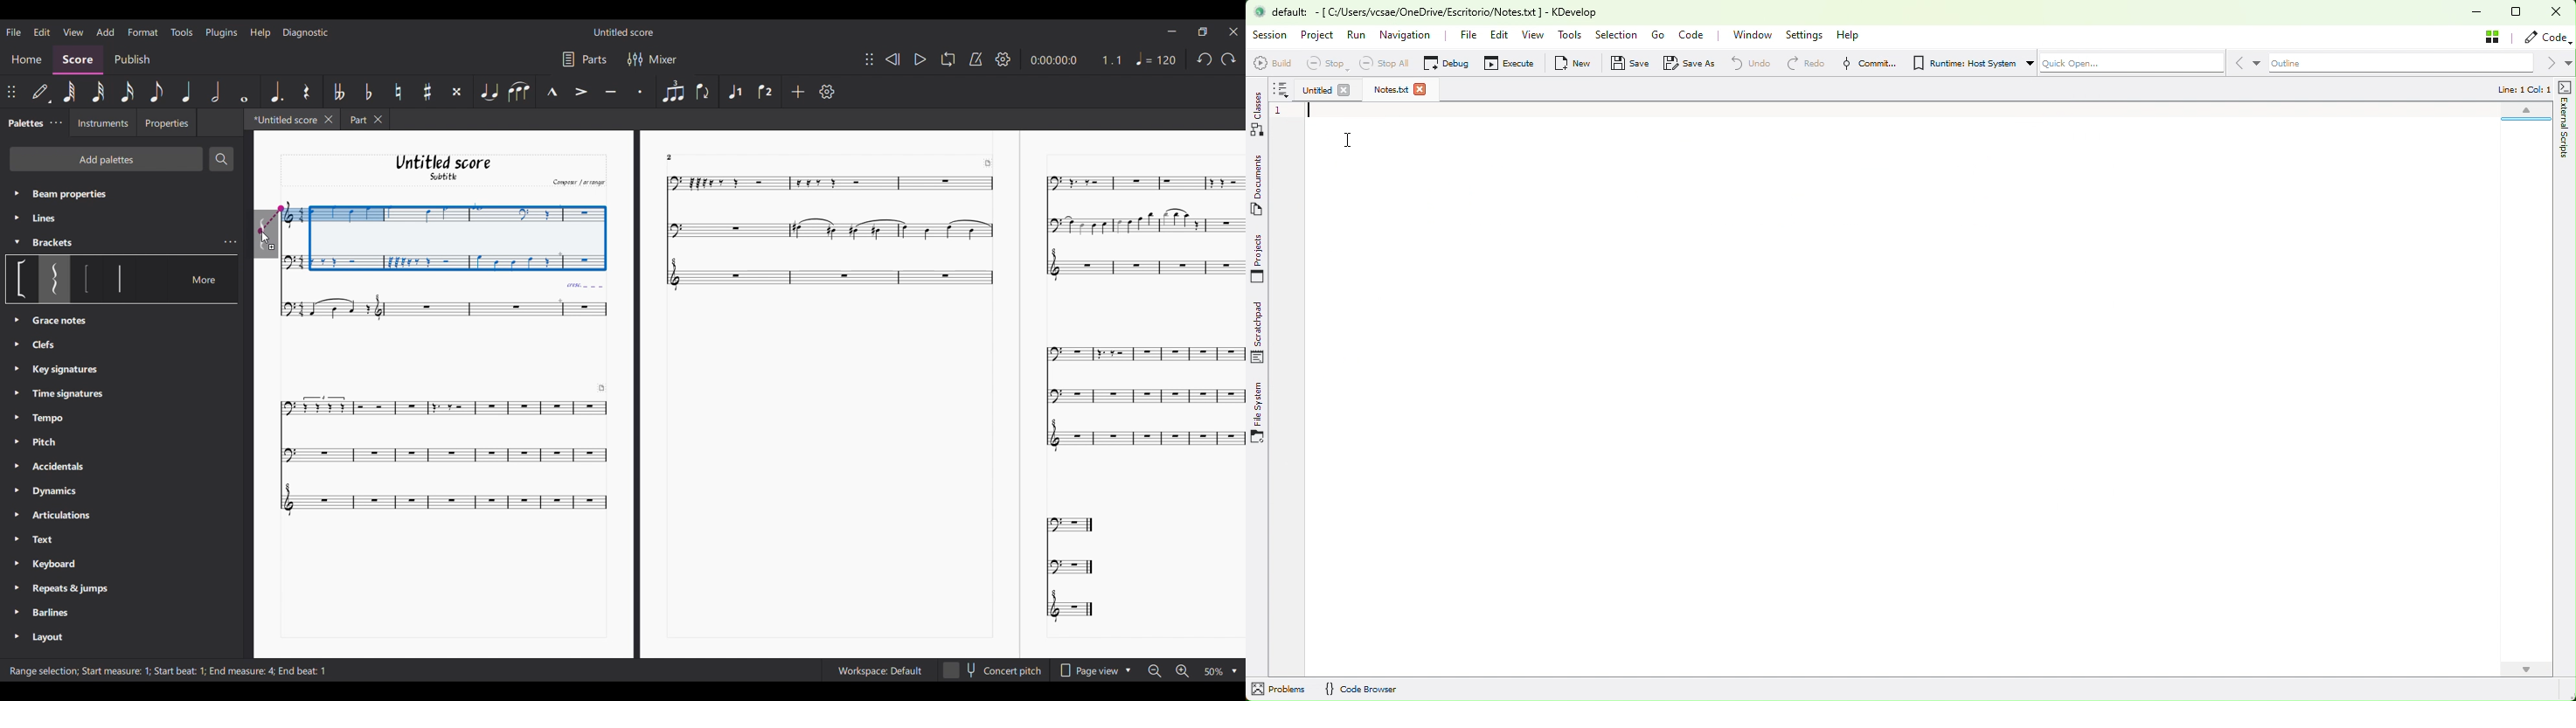 The image size is (2576, 728). I want to click on Play, so click(920, 60).